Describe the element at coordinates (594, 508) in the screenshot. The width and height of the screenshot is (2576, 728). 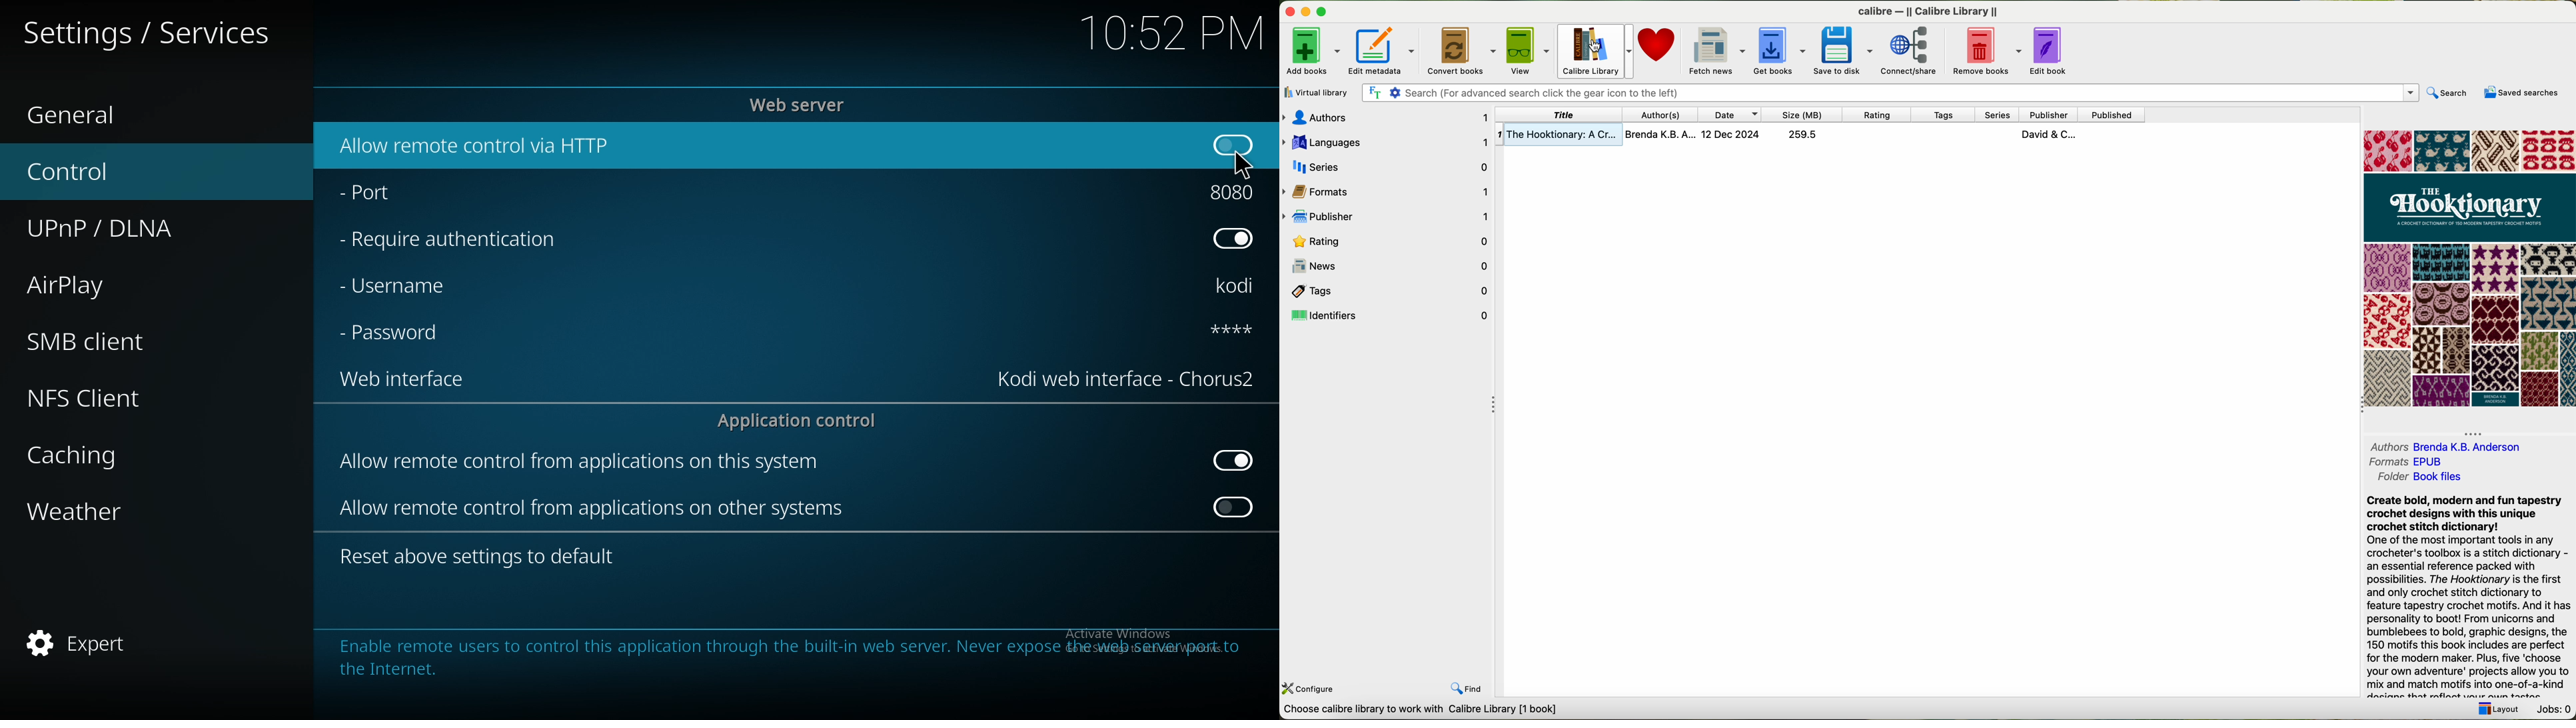
I see `allow remote control from apps on other systems` at that location.